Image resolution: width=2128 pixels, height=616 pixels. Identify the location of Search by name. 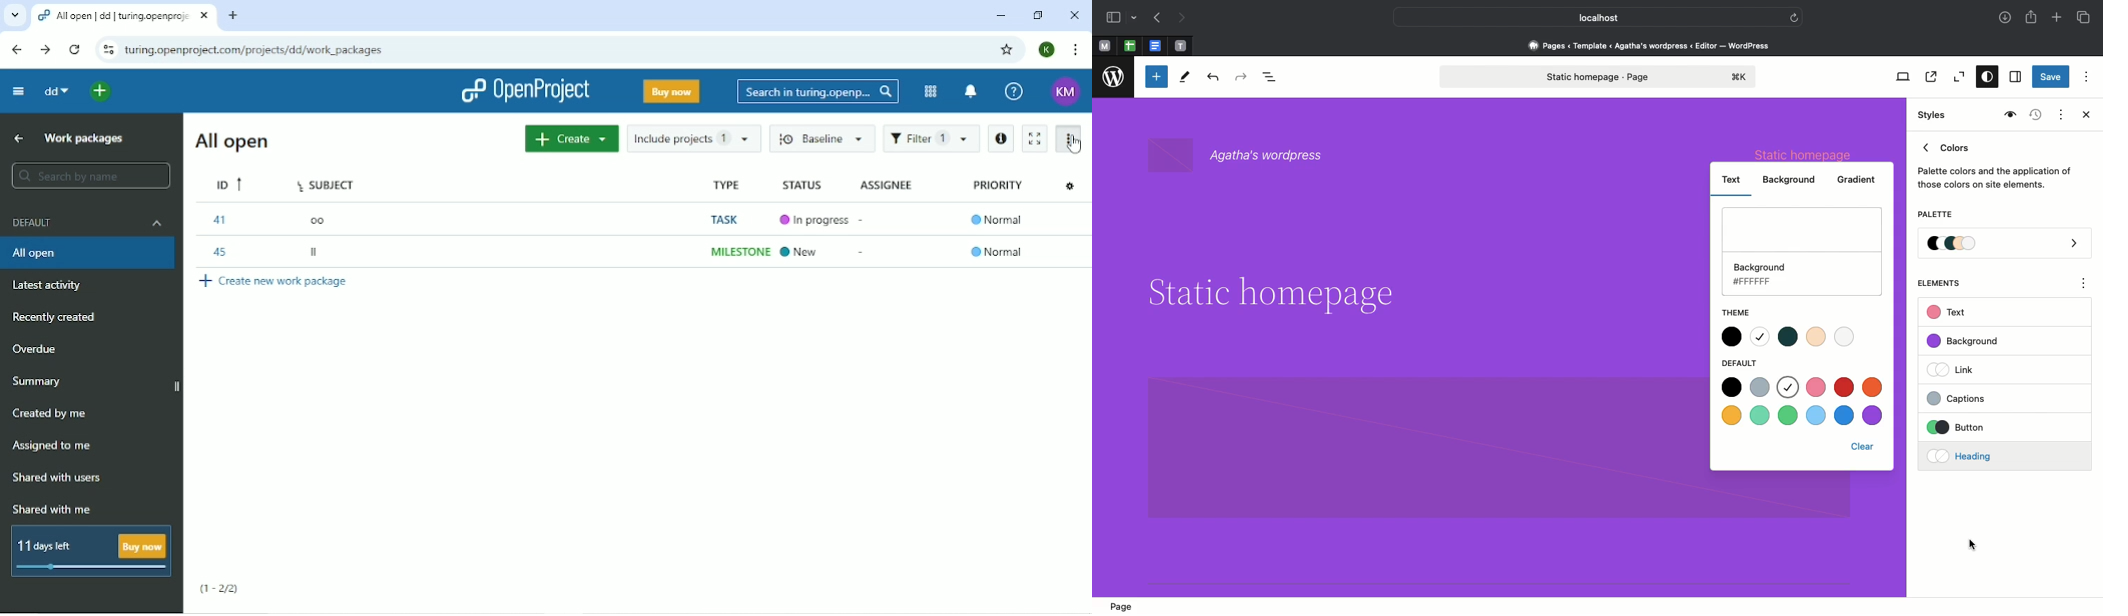
(87, 176).